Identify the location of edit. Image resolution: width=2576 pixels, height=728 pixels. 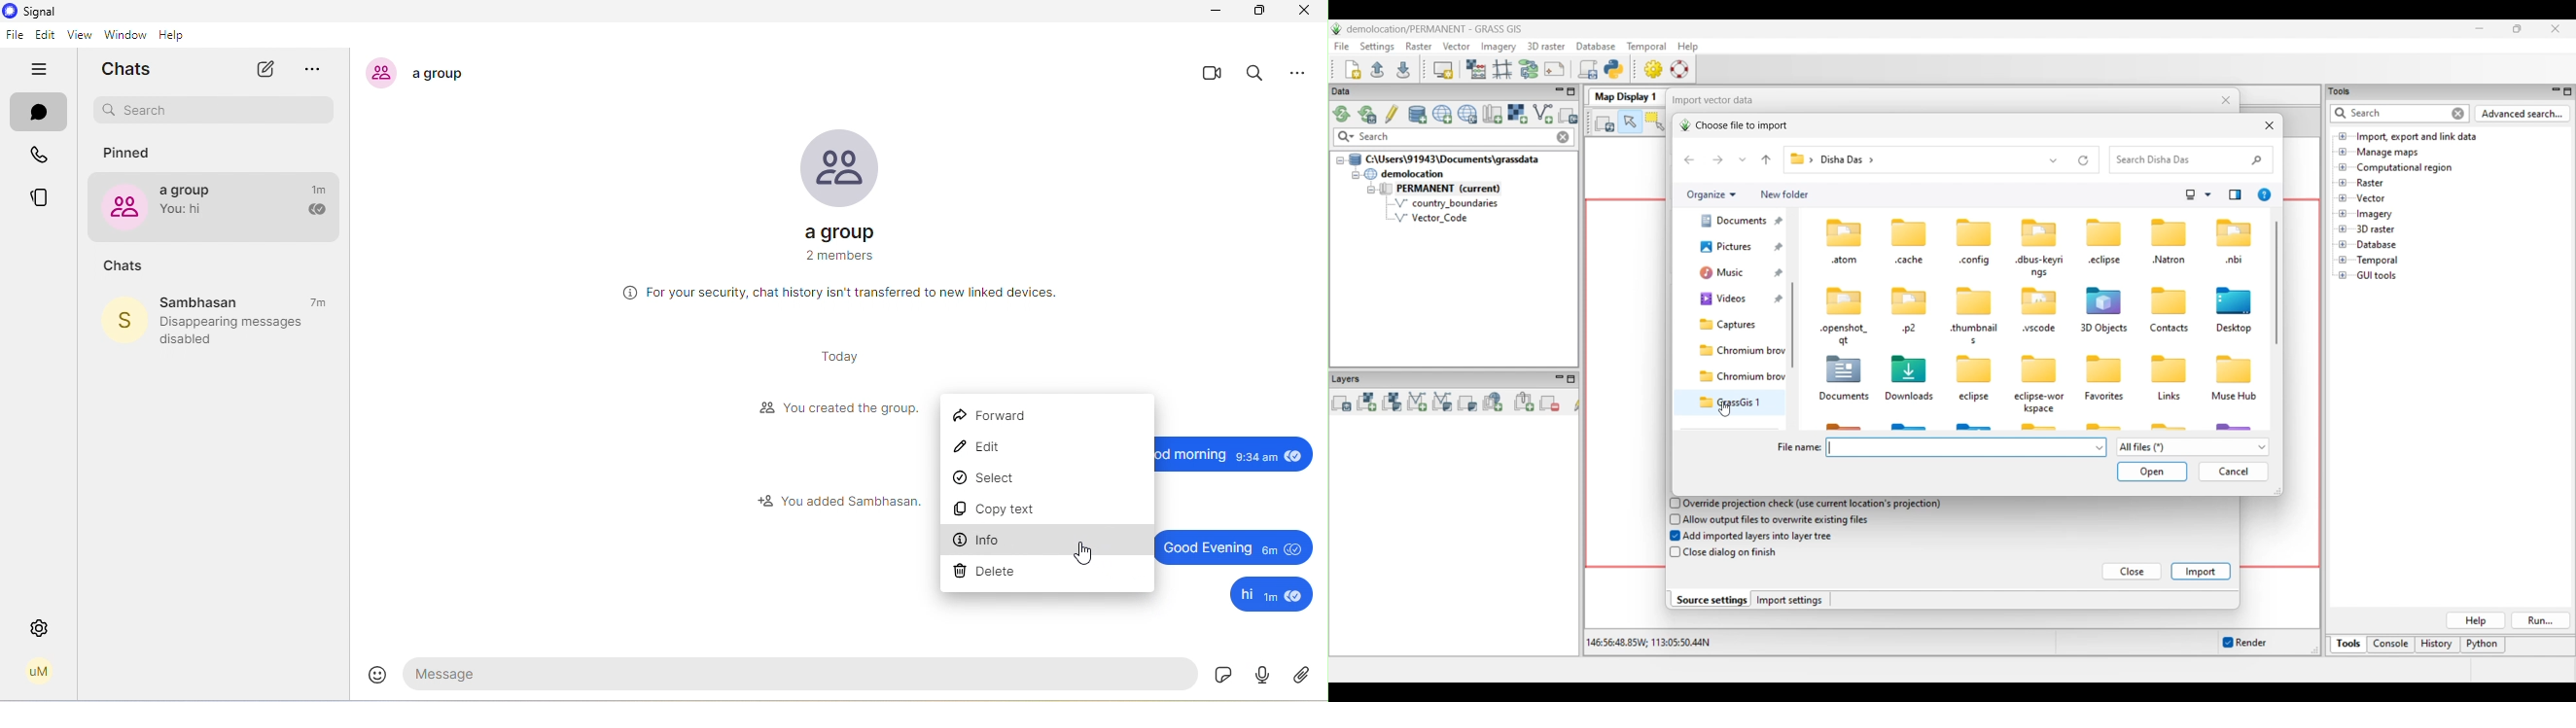
(46, 36).